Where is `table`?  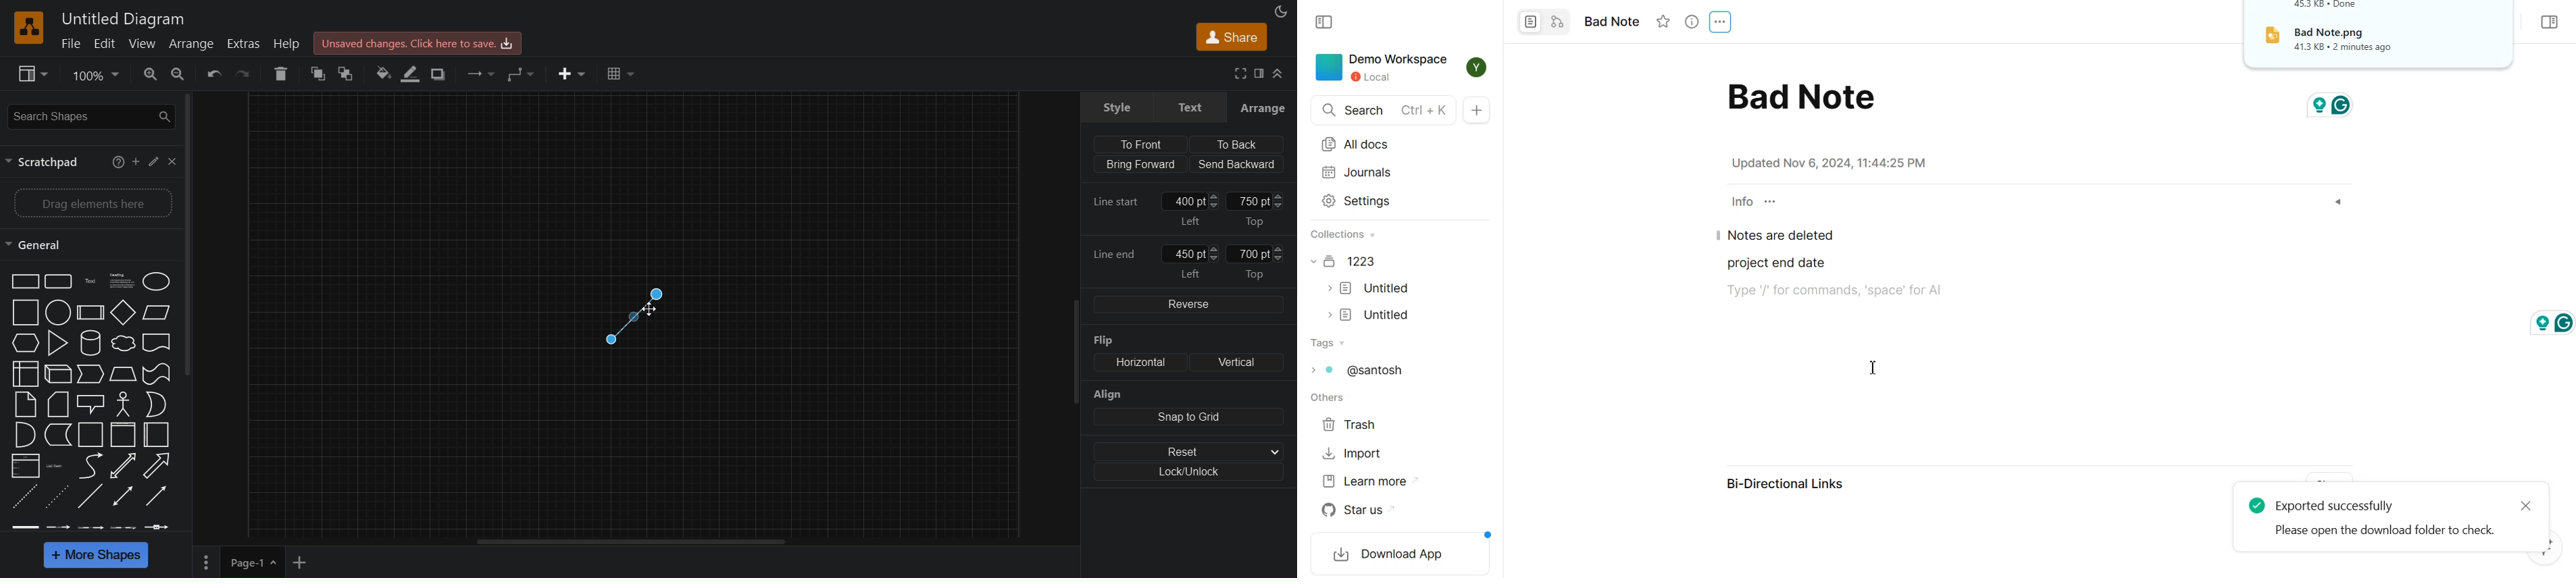 table is located at coordinates (625, 75).